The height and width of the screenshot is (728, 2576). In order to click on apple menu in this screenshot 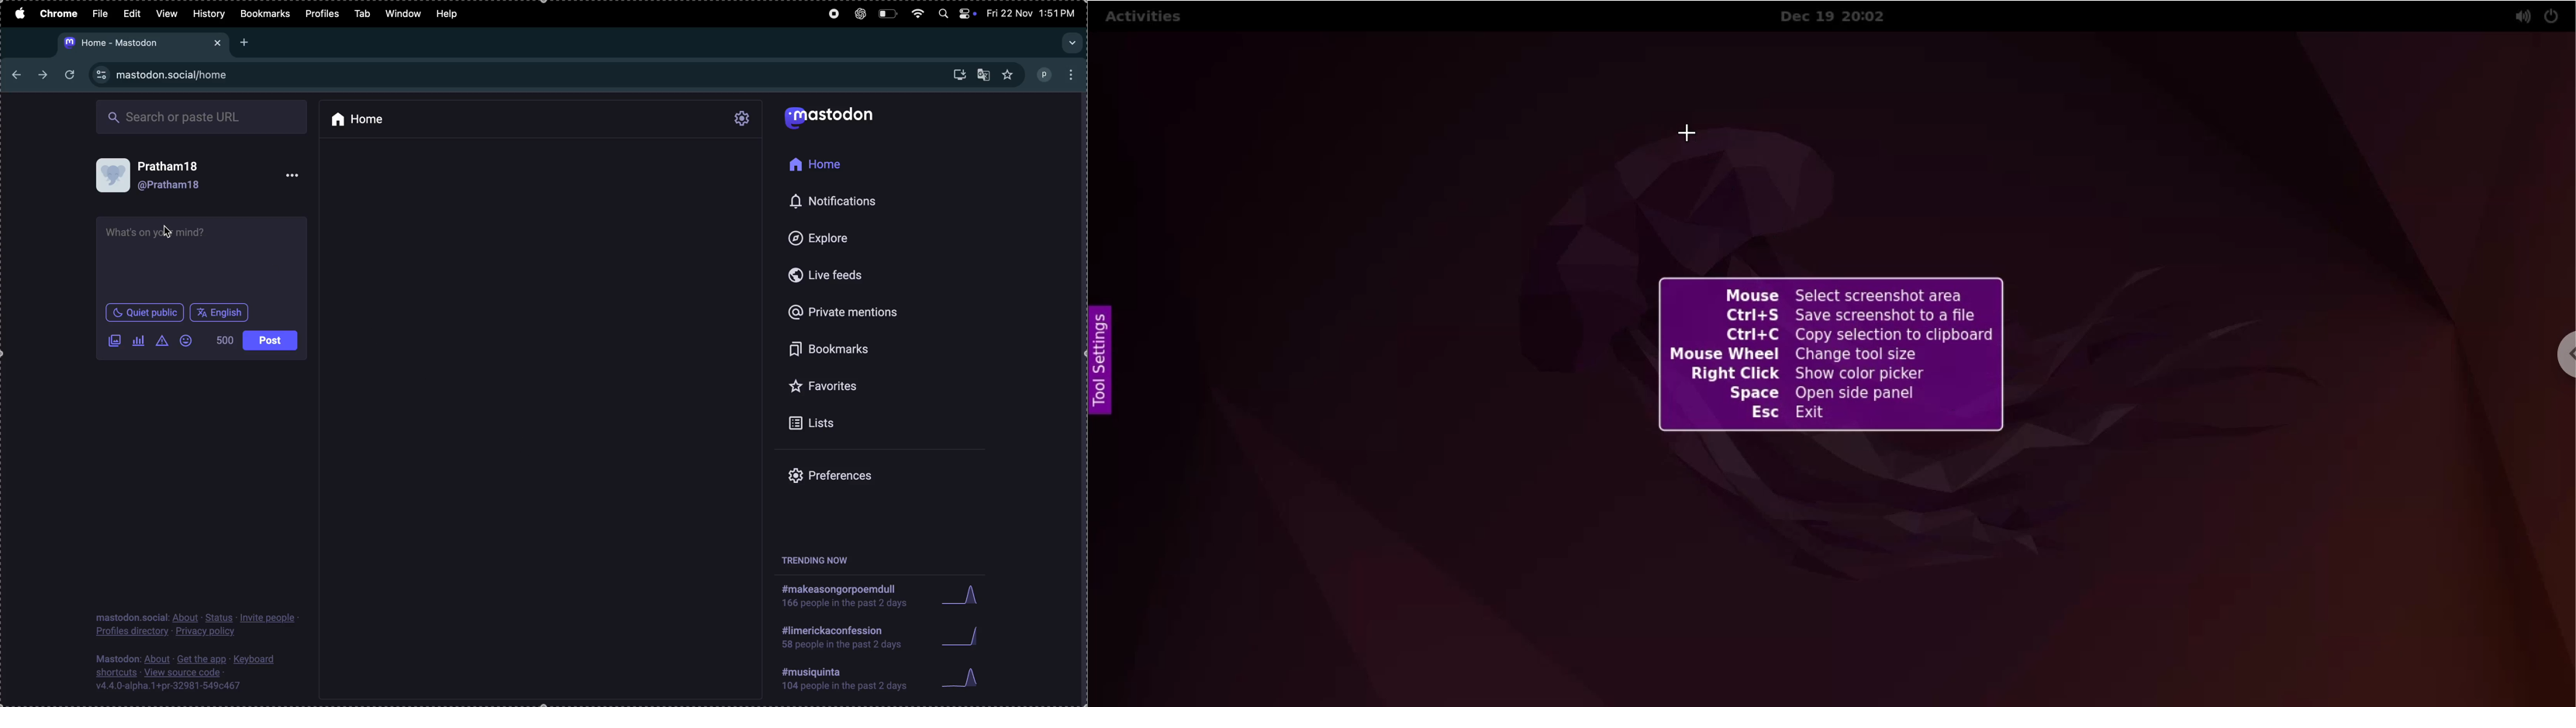, I will do `click(18, 13)`.